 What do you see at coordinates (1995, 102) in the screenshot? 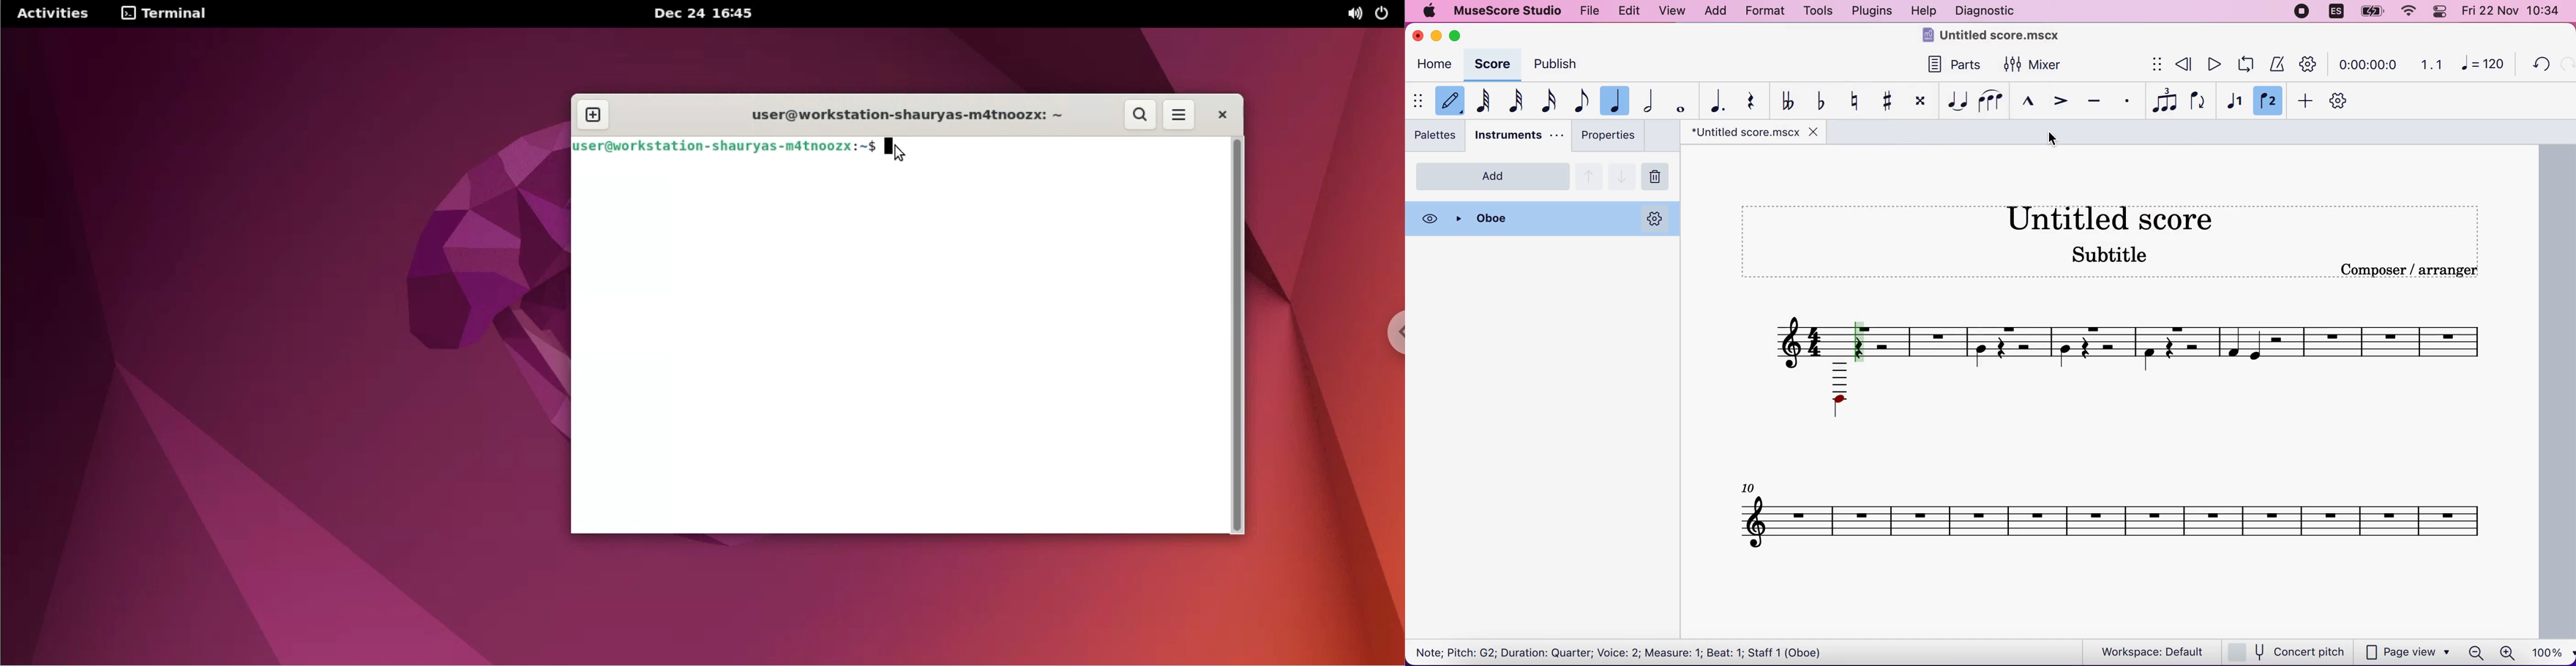
I see `slur` at bounding box center [1995, 102].